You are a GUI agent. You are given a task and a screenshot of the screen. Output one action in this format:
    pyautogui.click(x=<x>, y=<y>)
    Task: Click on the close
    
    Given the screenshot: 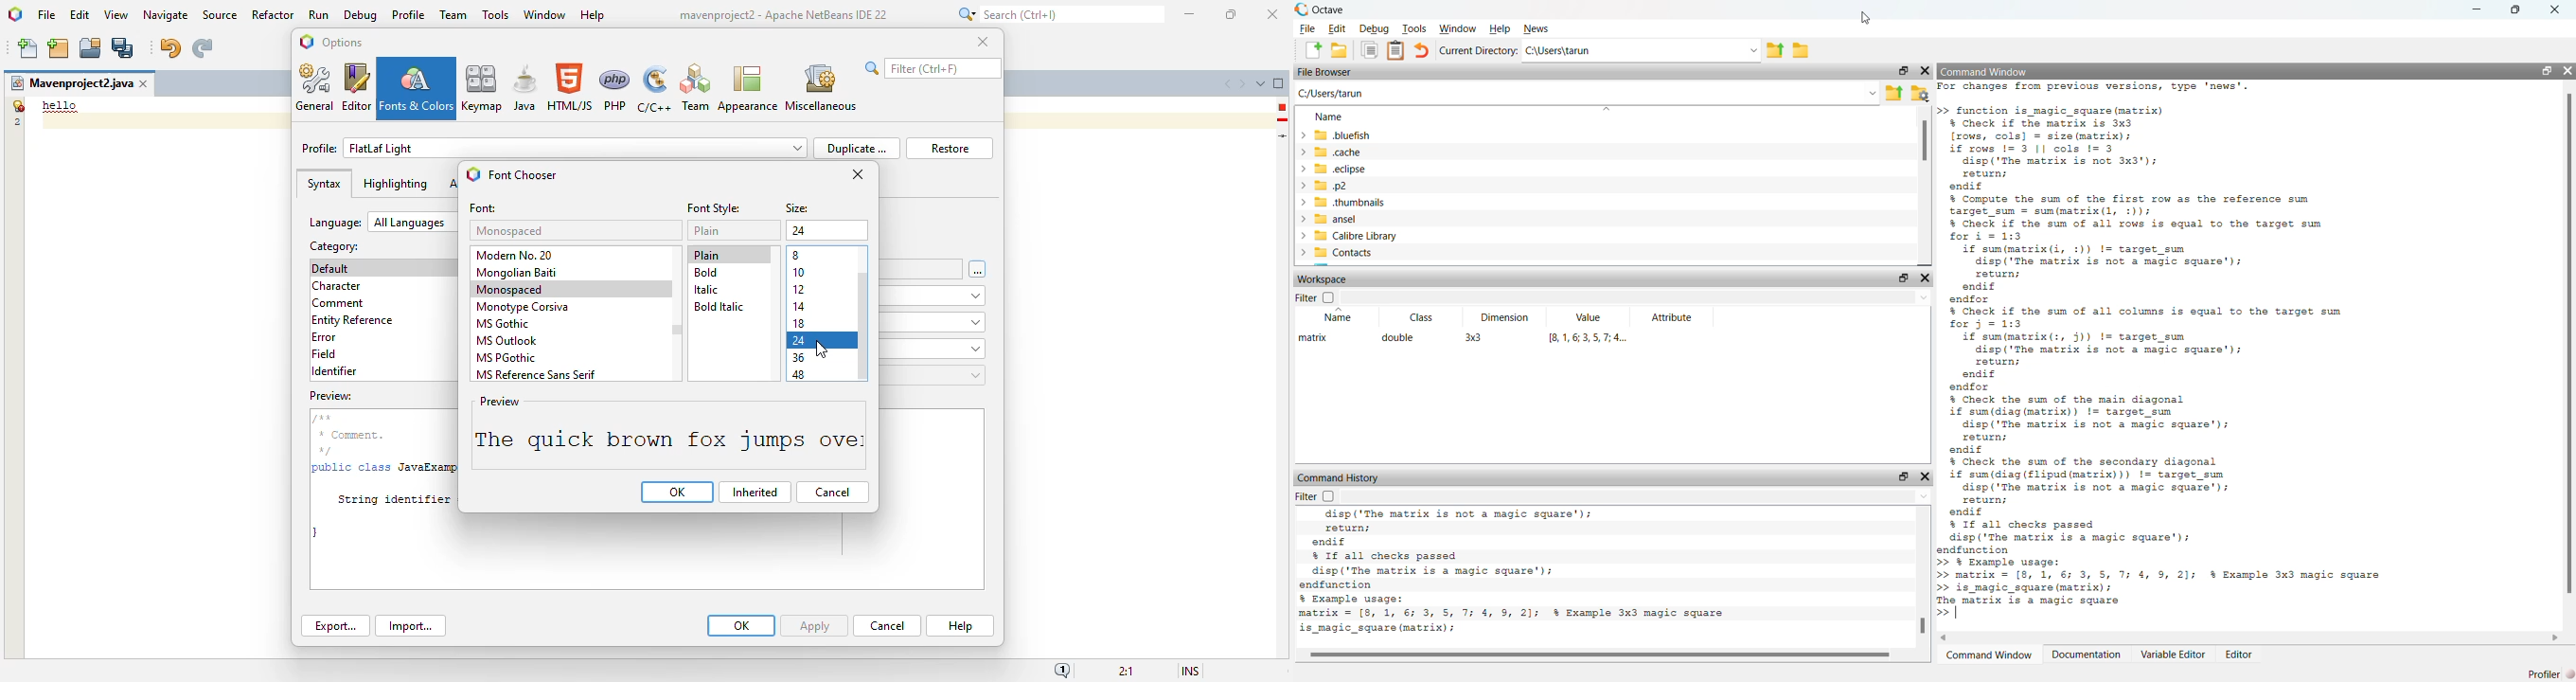 What is the action you would take?
    pyautogui.click(x=1925, y=70)
    